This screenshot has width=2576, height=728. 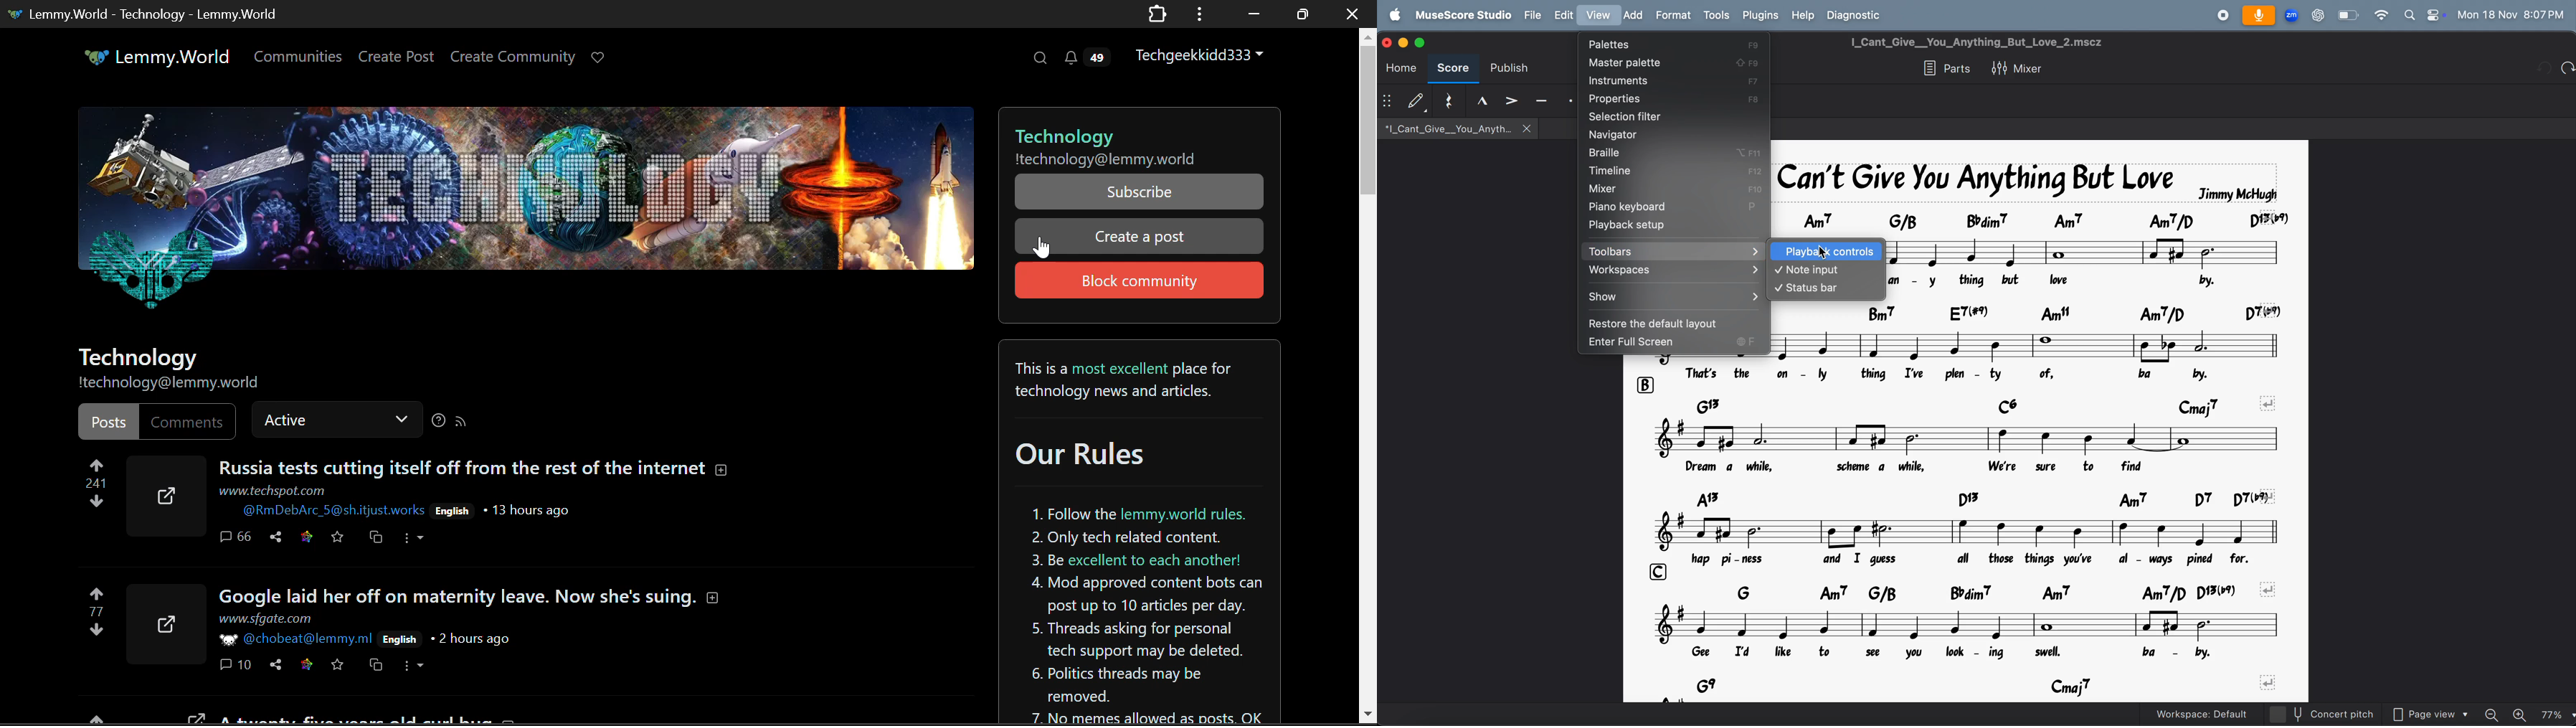 What do you see at coordinates (1632, 14) in the screenshot?
I see `add` at bounding box center [1632, 14].